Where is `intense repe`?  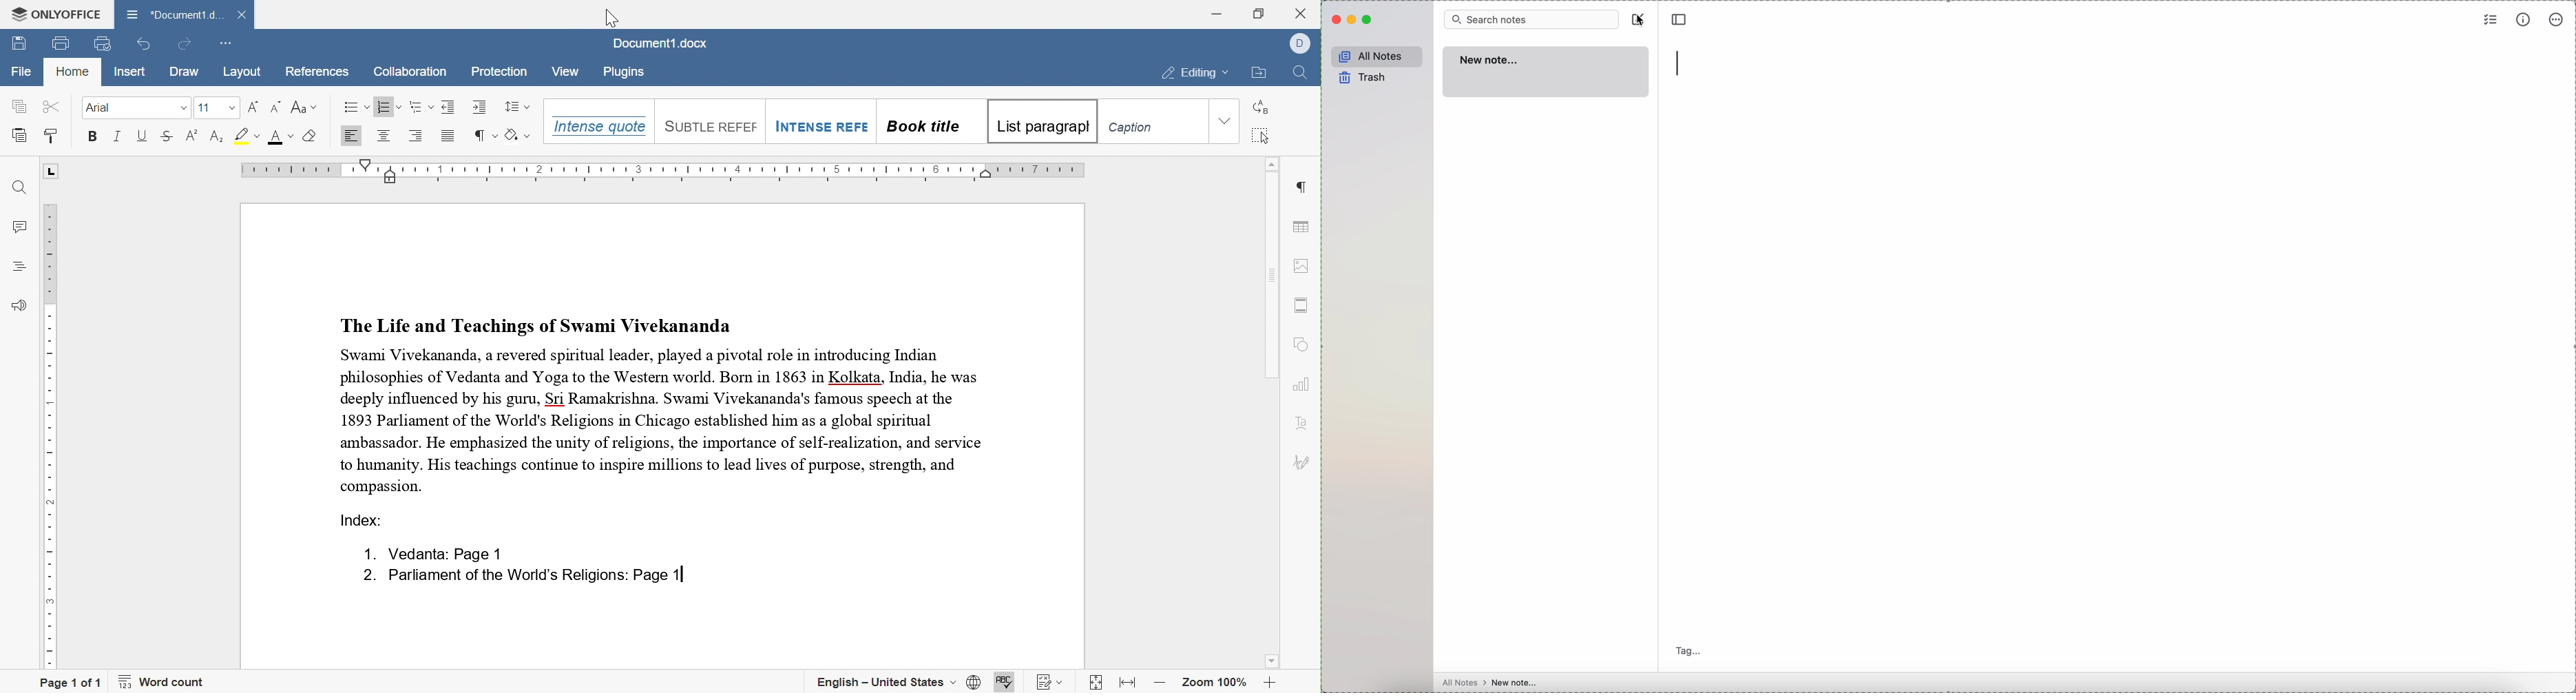 intense repe is located at coordinates (821, 121).